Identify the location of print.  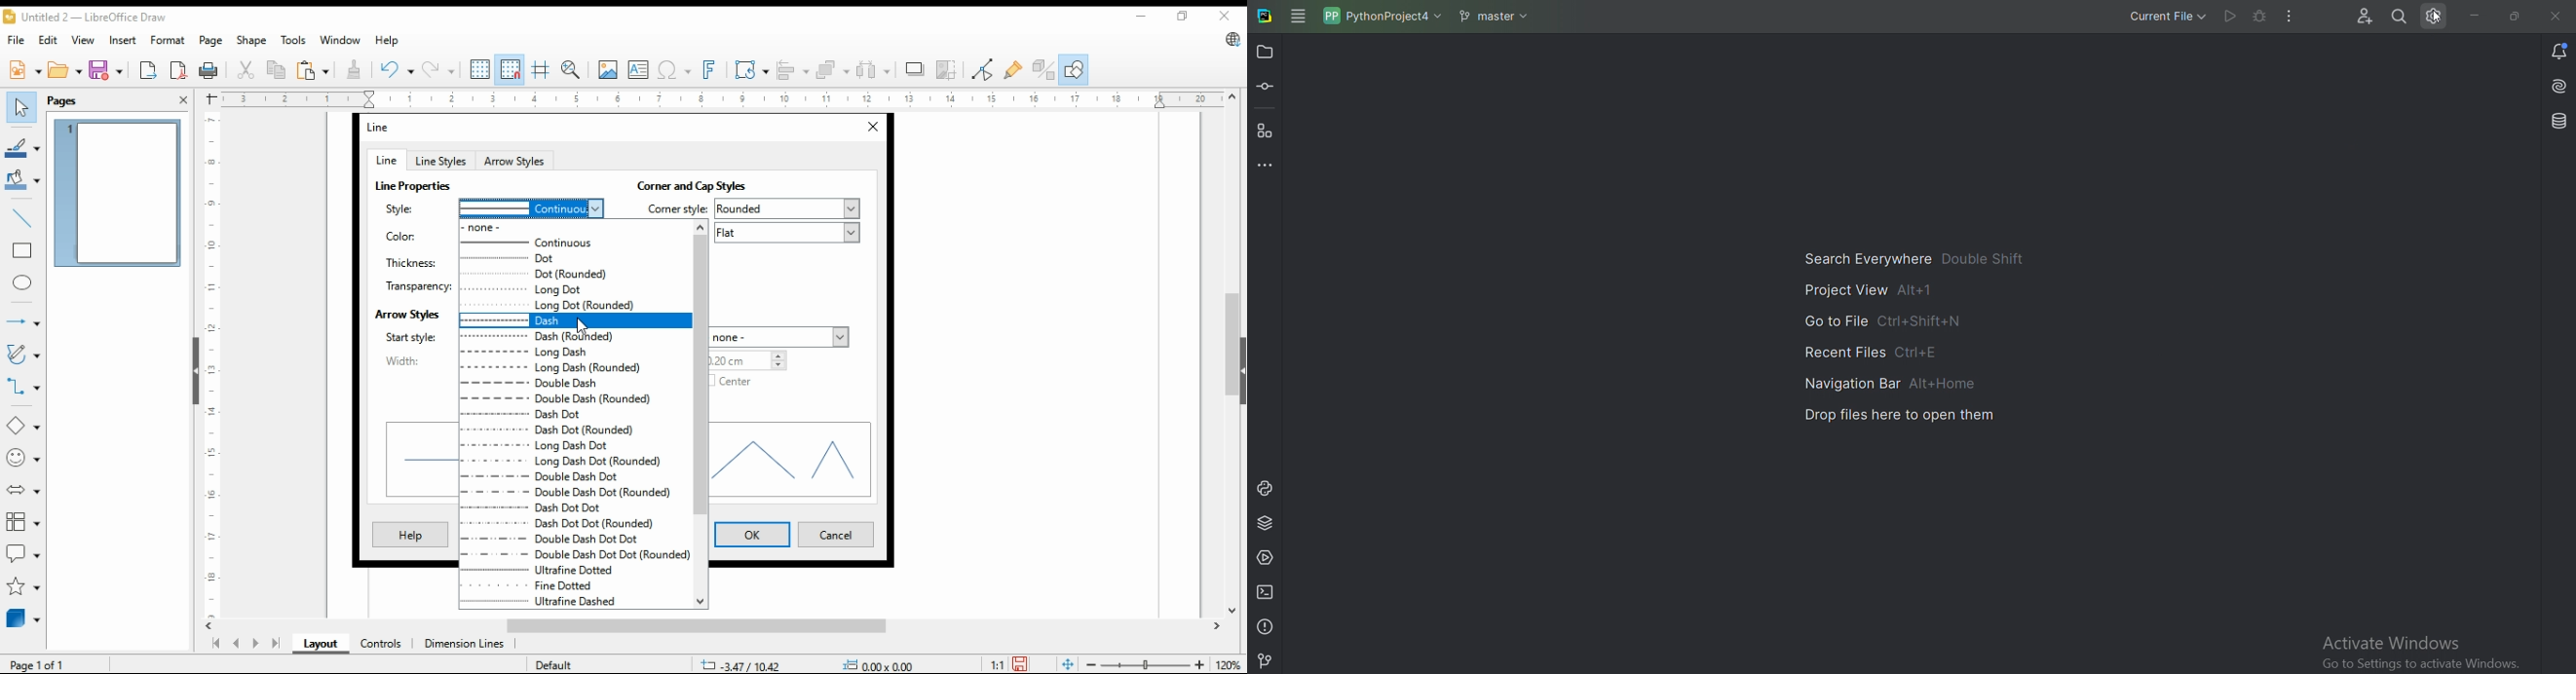
(209, 70).